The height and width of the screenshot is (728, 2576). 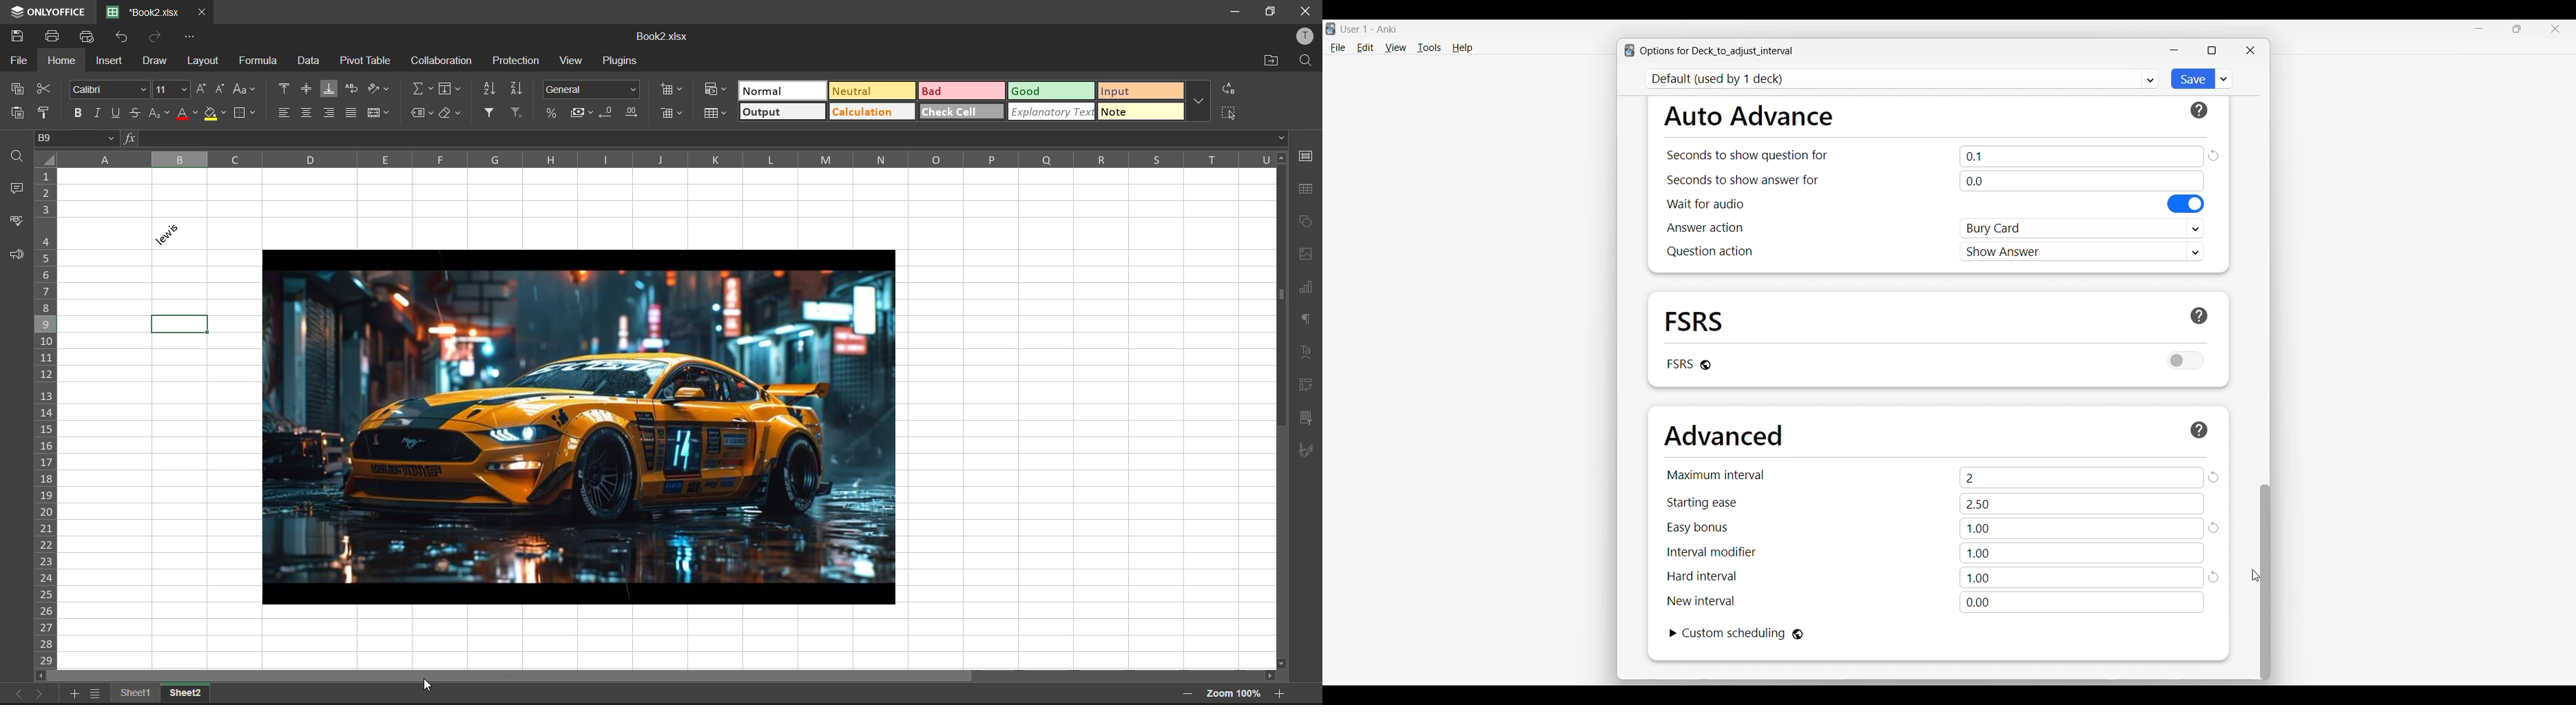 What do you see at coordinates (2081, 553) in the screenshot?
I see `1.00` at bounding box center [2081, 553].